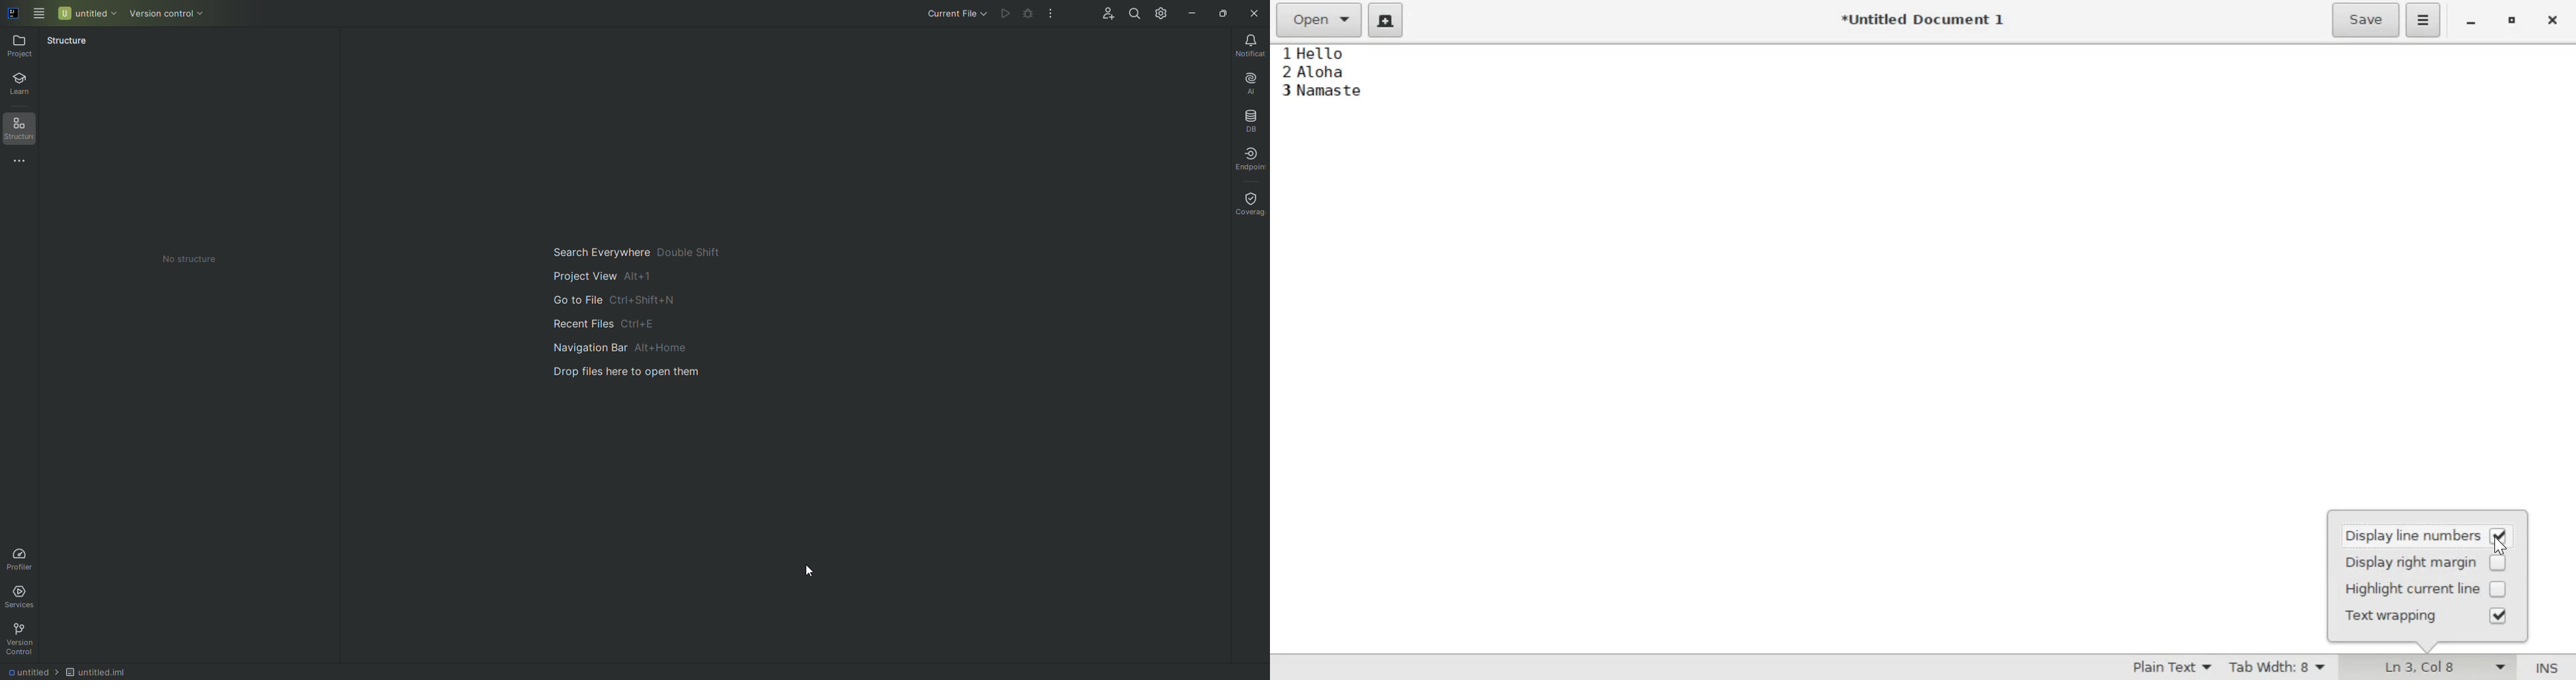 This screenshot has height=700, width=2576. What do you see at coordinates (24, 639) in the screenshot?
I see `Version Control` at bounding box center [24, 639].